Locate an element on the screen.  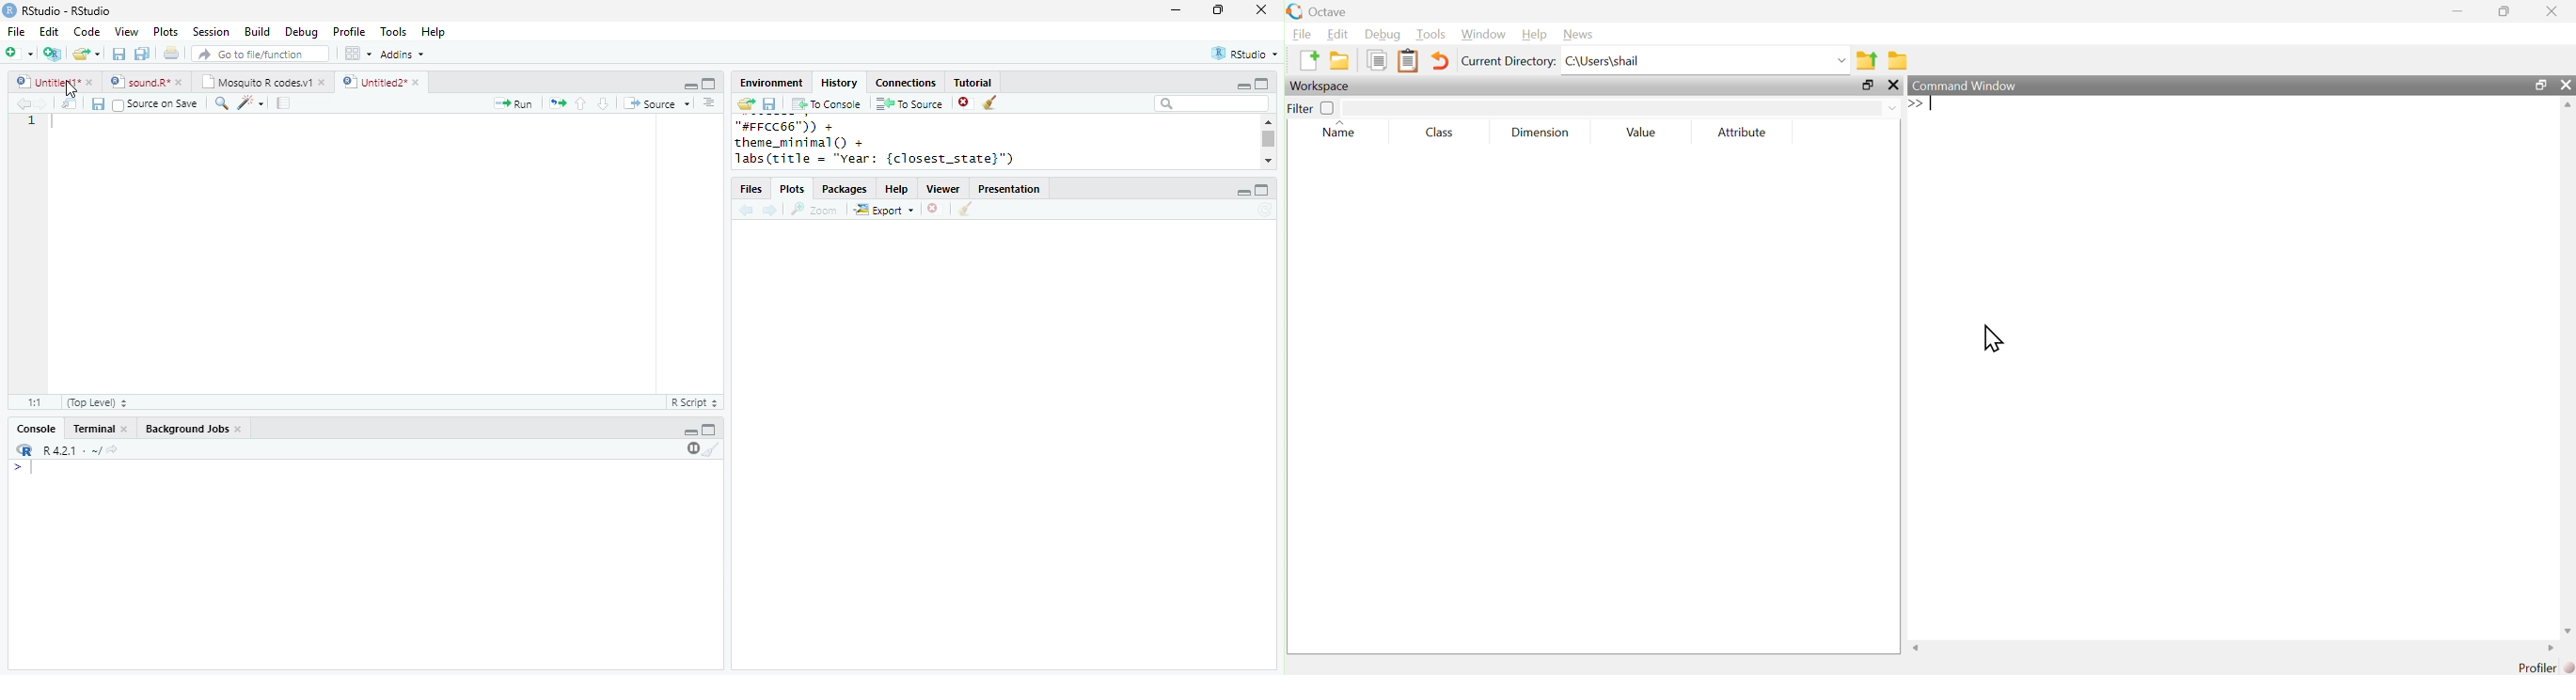
Dimension is located at coordinates (1540, 132).